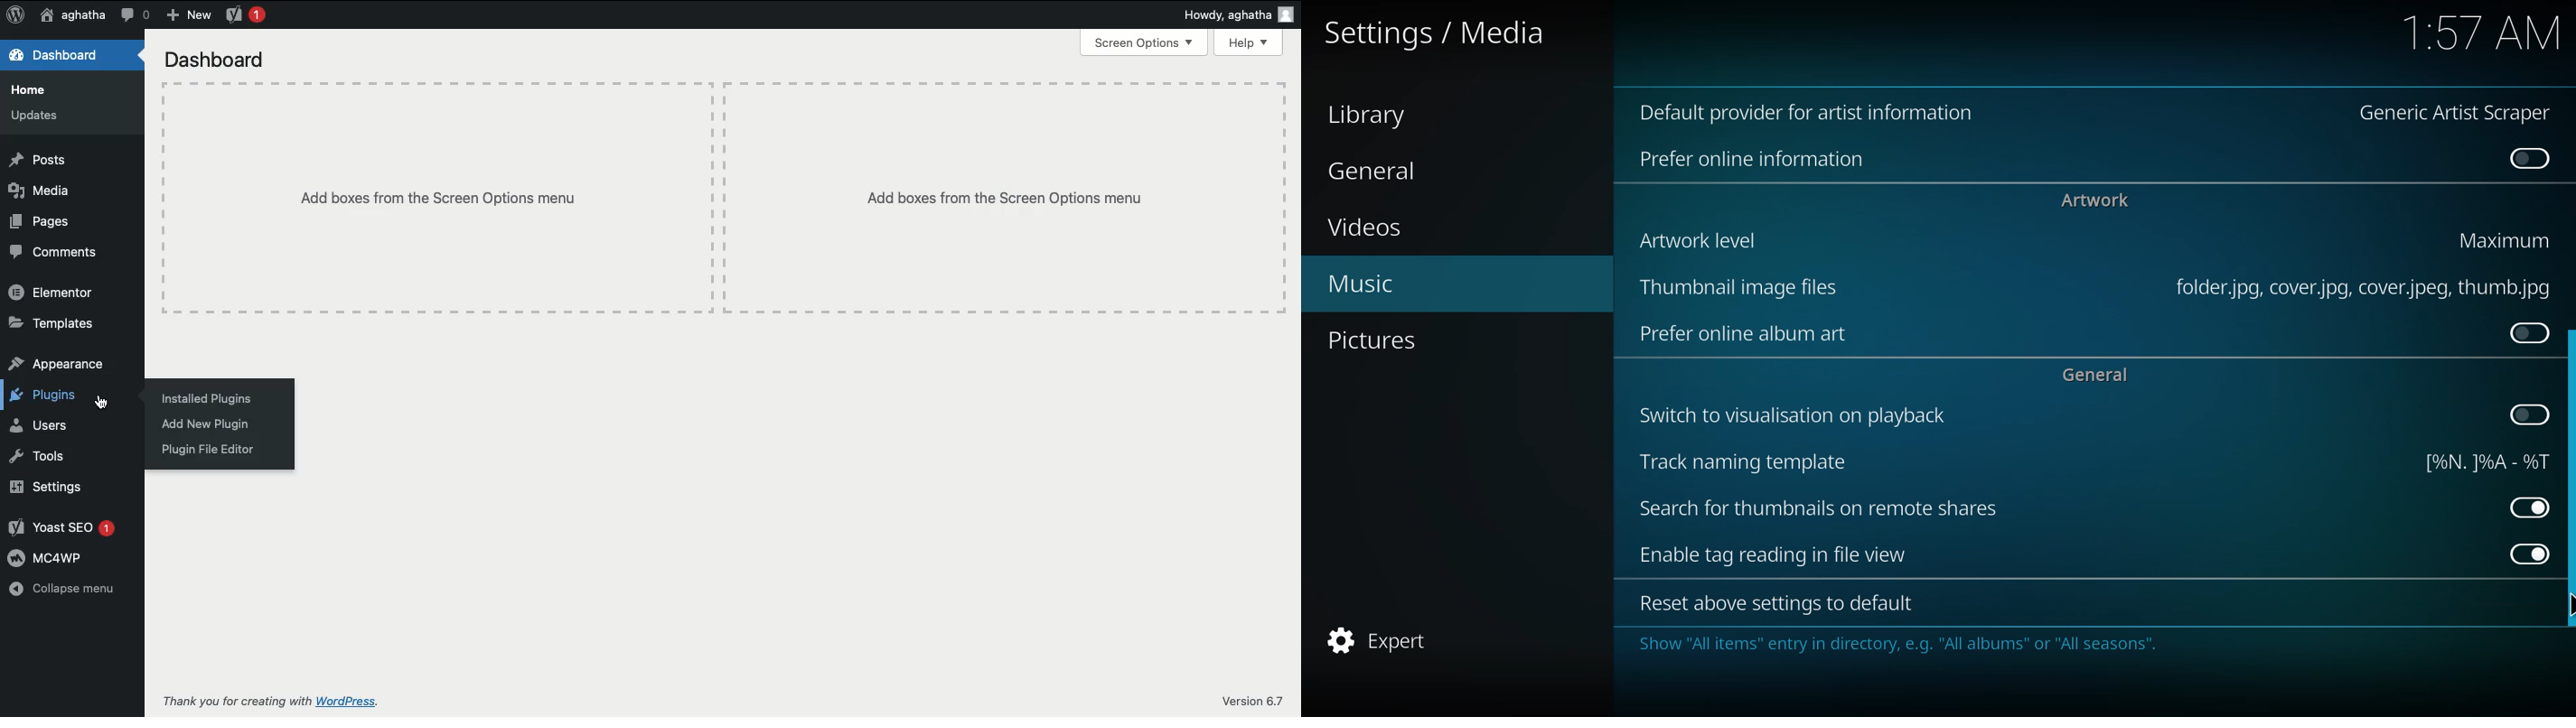 The height and width of the screenshot is (728, 2576). What do you see at coordinates (1890, 644) in the screenshot?
I see `info` at bounding box center [1890, 644].